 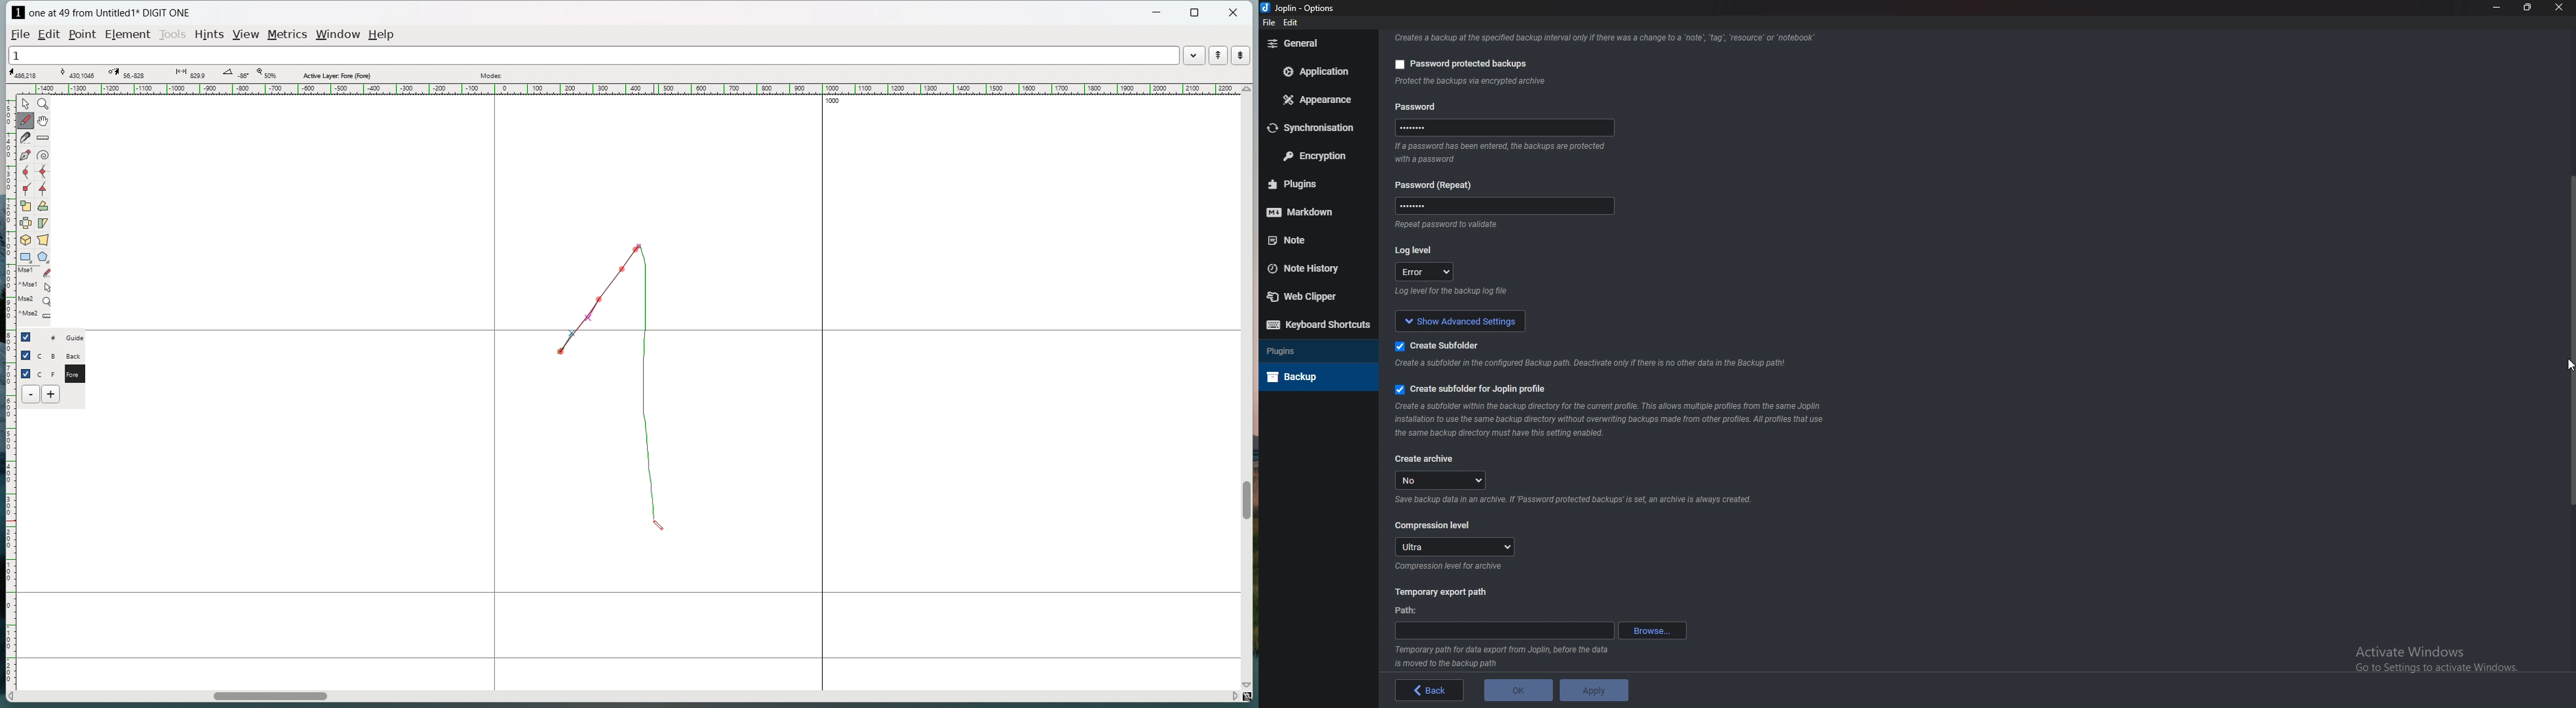 What do you see at coordinates (593, 54) in the screenshot?
I see `1` at bounding box center [593, 54].